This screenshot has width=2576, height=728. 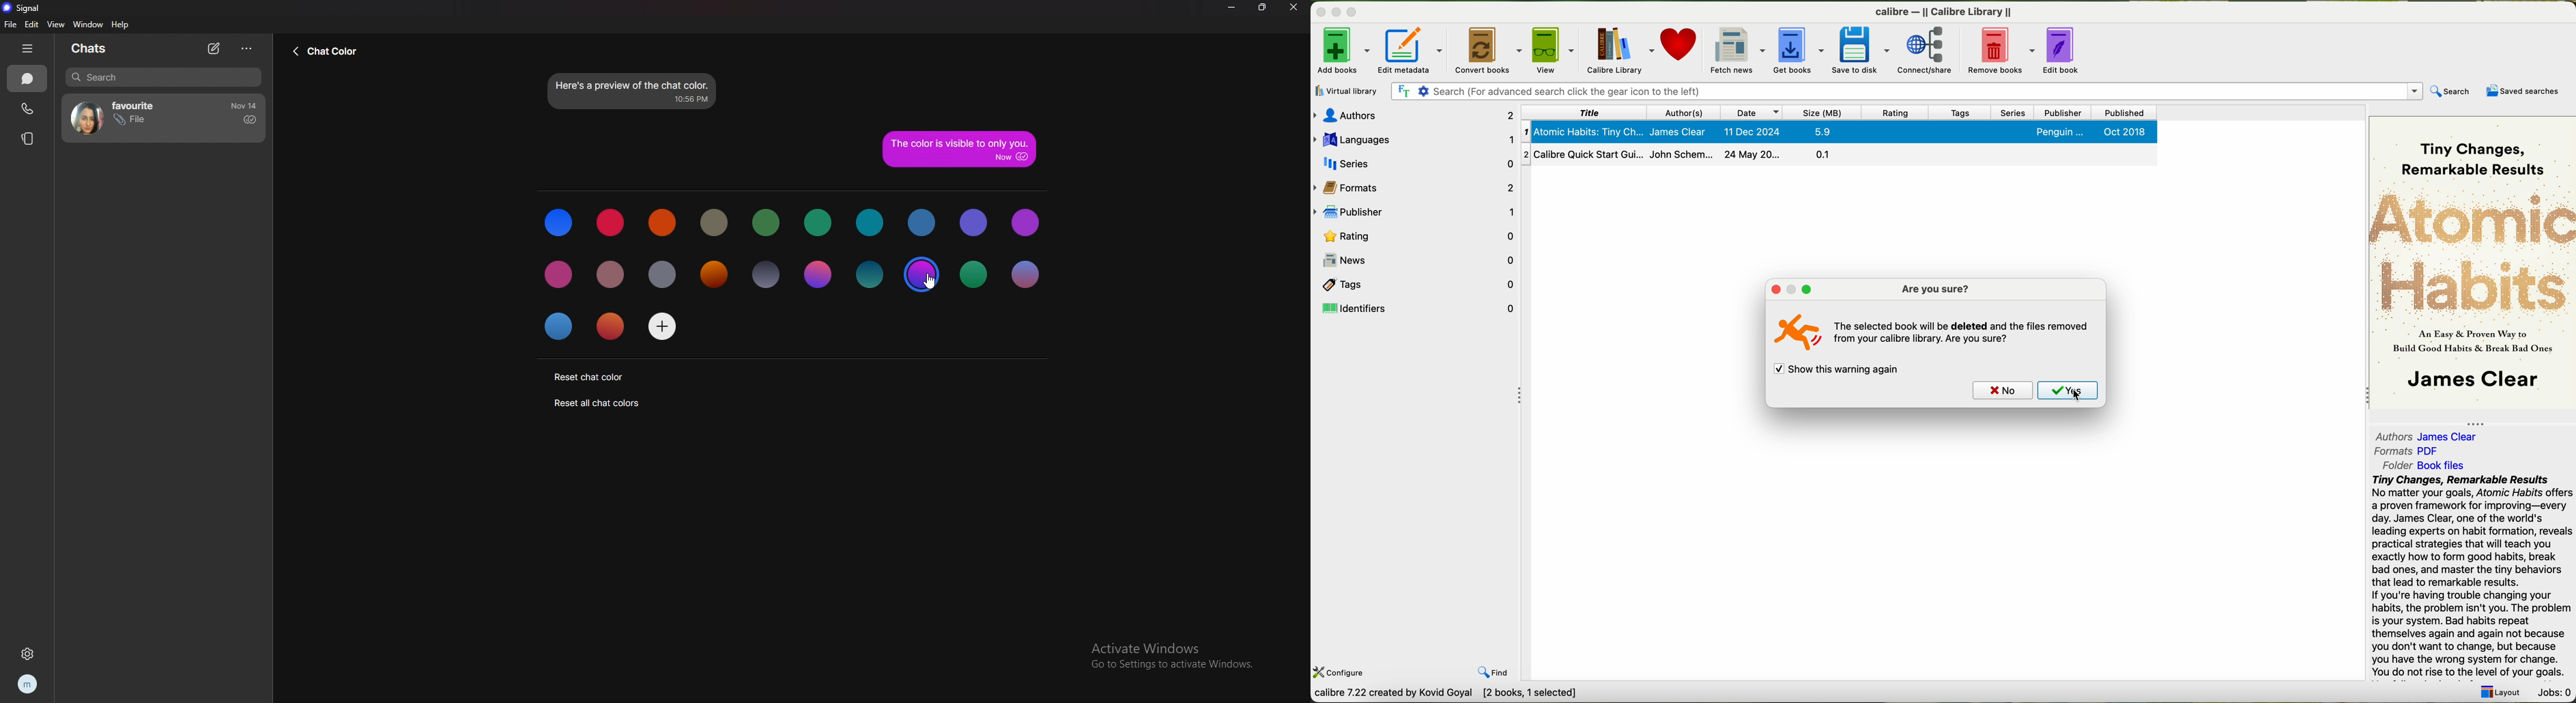 What do you see at coordinates (663, 275) in the screenshot?
I see `color` at bounding box center [663, 275].